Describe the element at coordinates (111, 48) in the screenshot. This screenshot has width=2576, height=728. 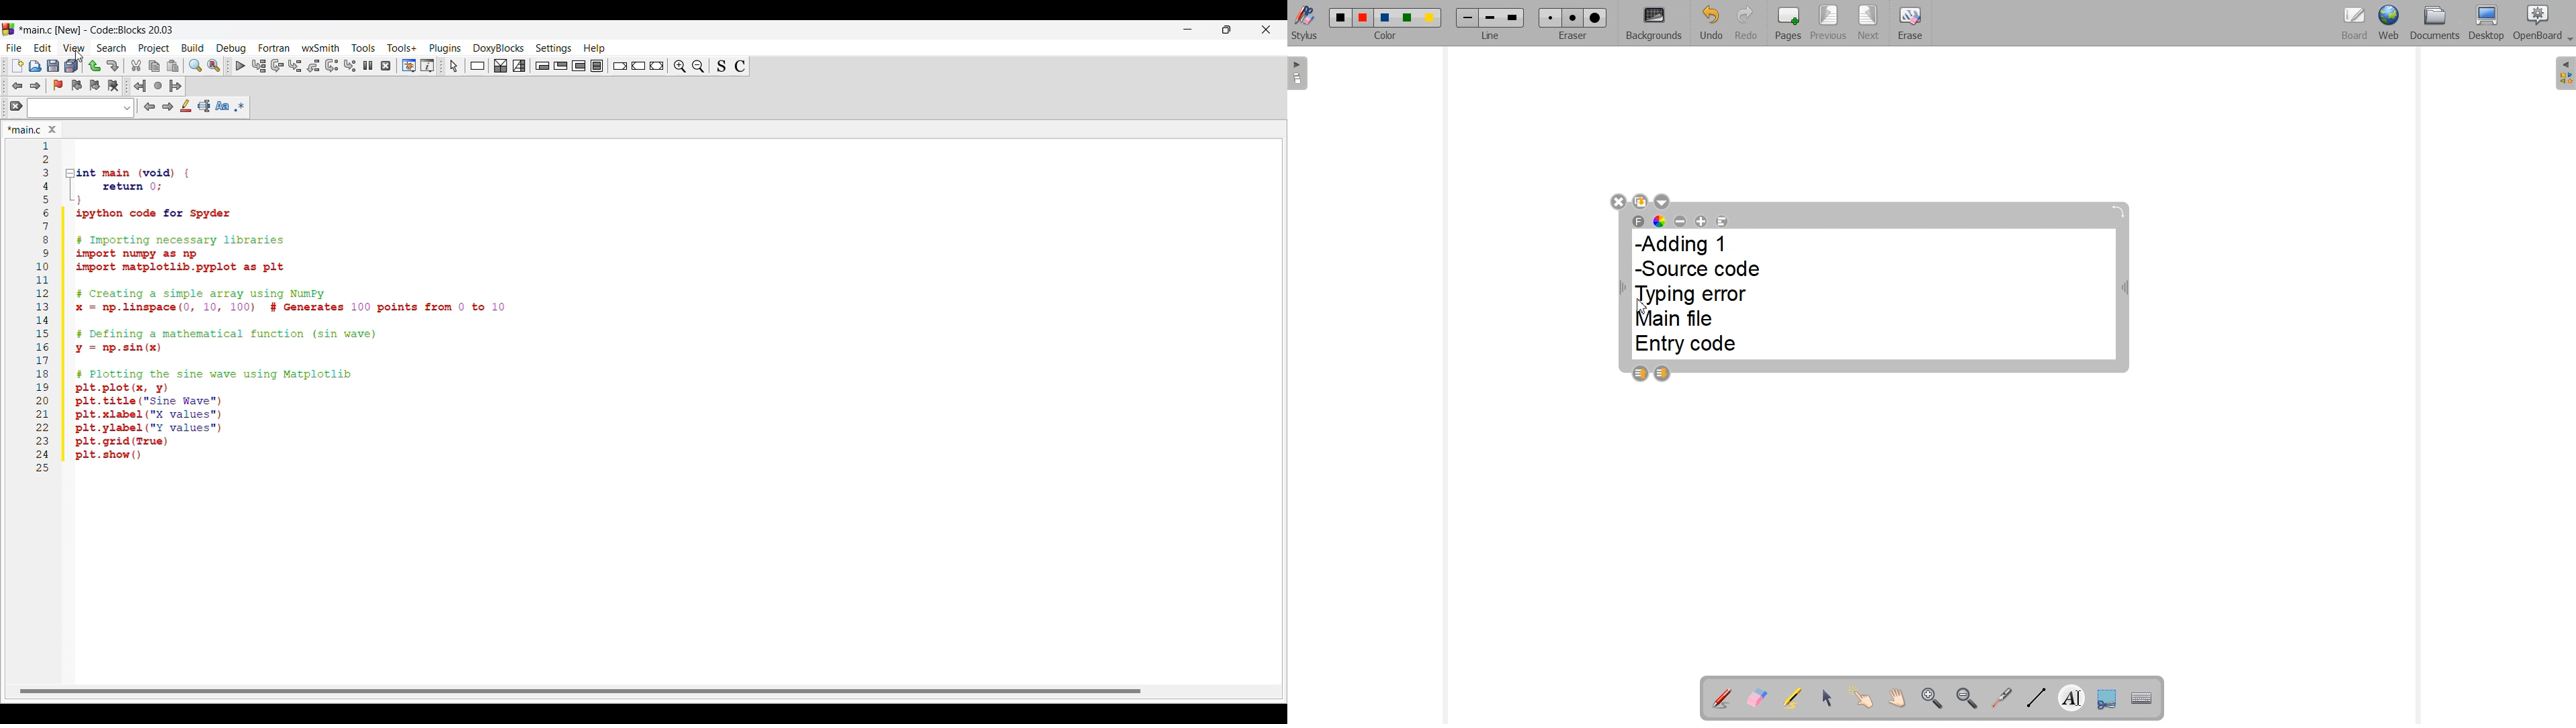
I see `Search menu` at that location.